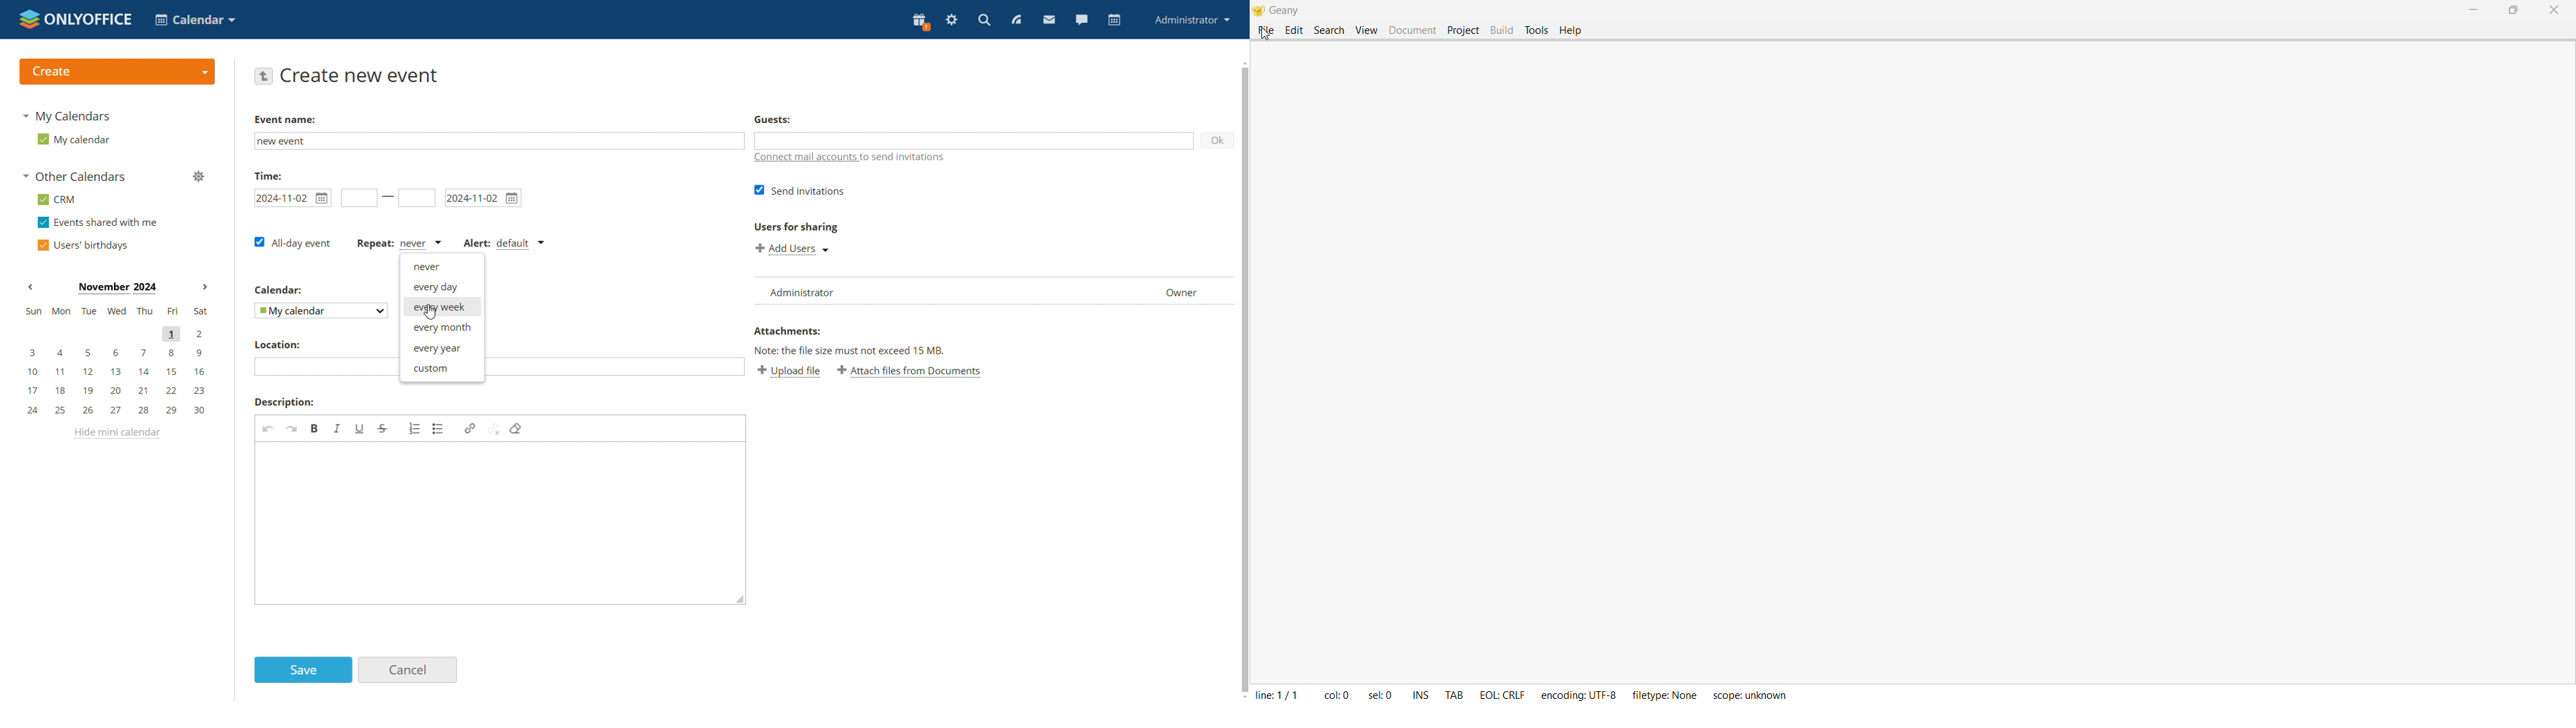 Image resolution: width=2576 pixels, height=728 pixels. Describe the element at coordinates (975, 141) in the screenshot. I see `add guest` at that location.